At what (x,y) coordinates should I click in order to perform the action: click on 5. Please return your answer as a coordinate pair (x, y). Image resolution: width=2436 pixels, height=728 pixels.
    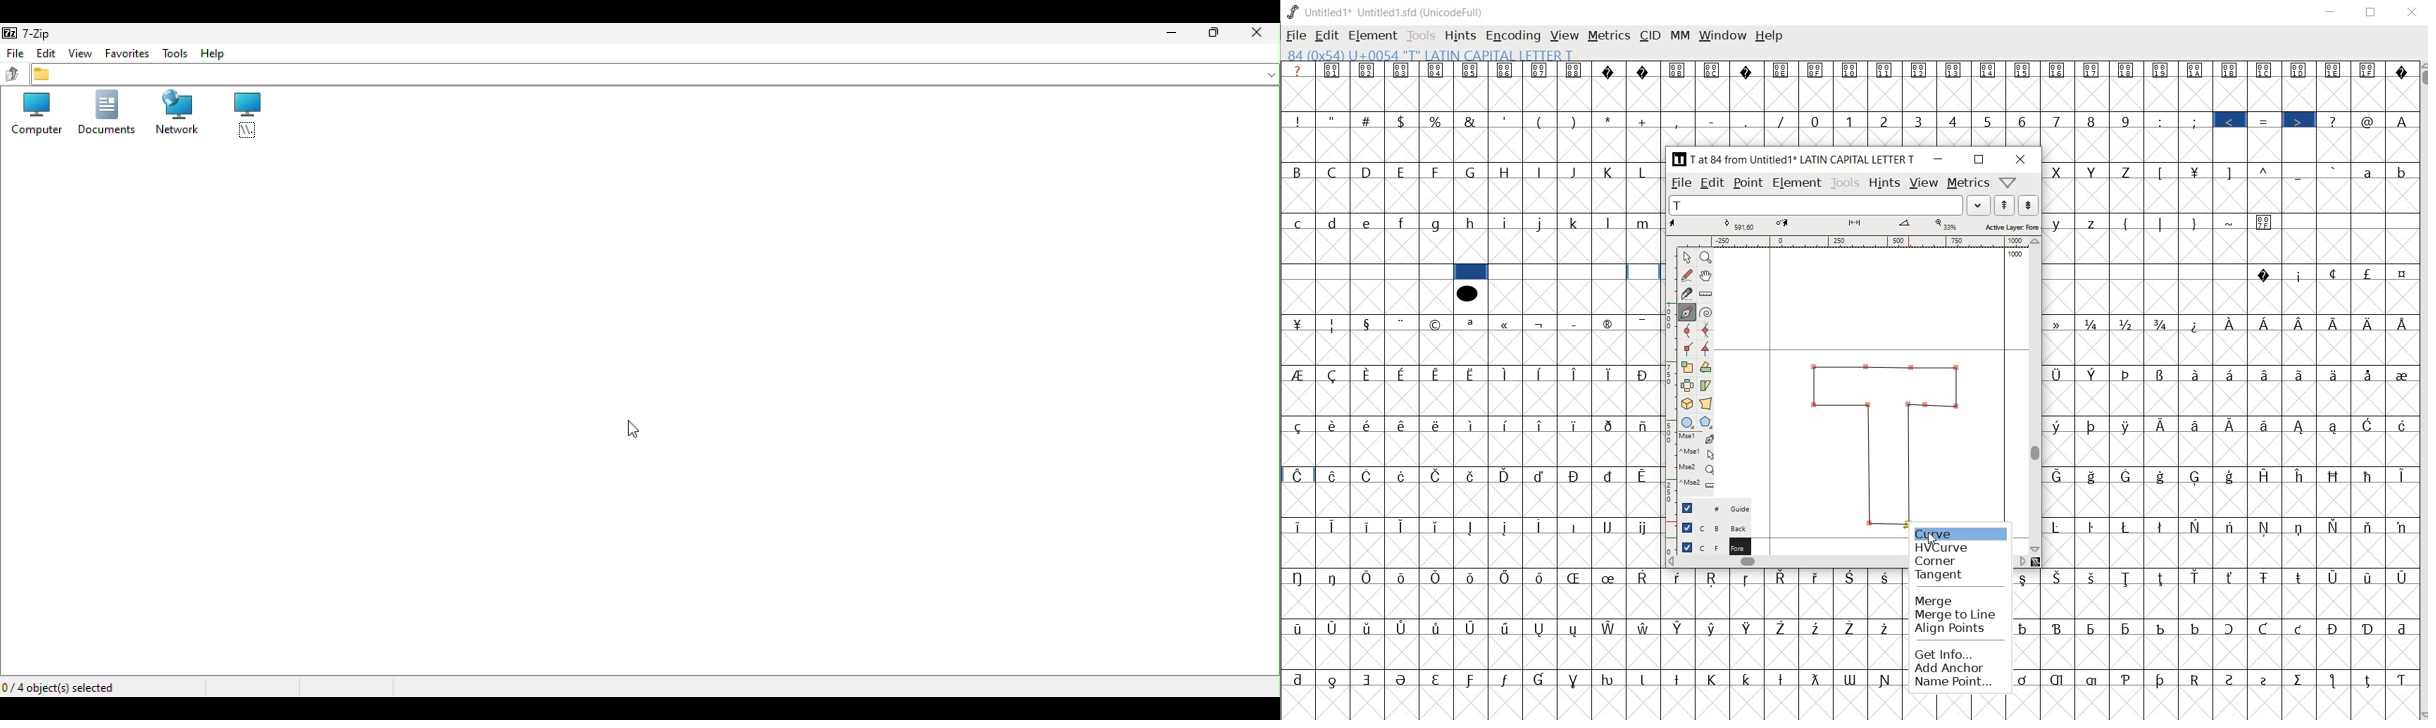
    Looking at the image, I should click on (1988, 119).